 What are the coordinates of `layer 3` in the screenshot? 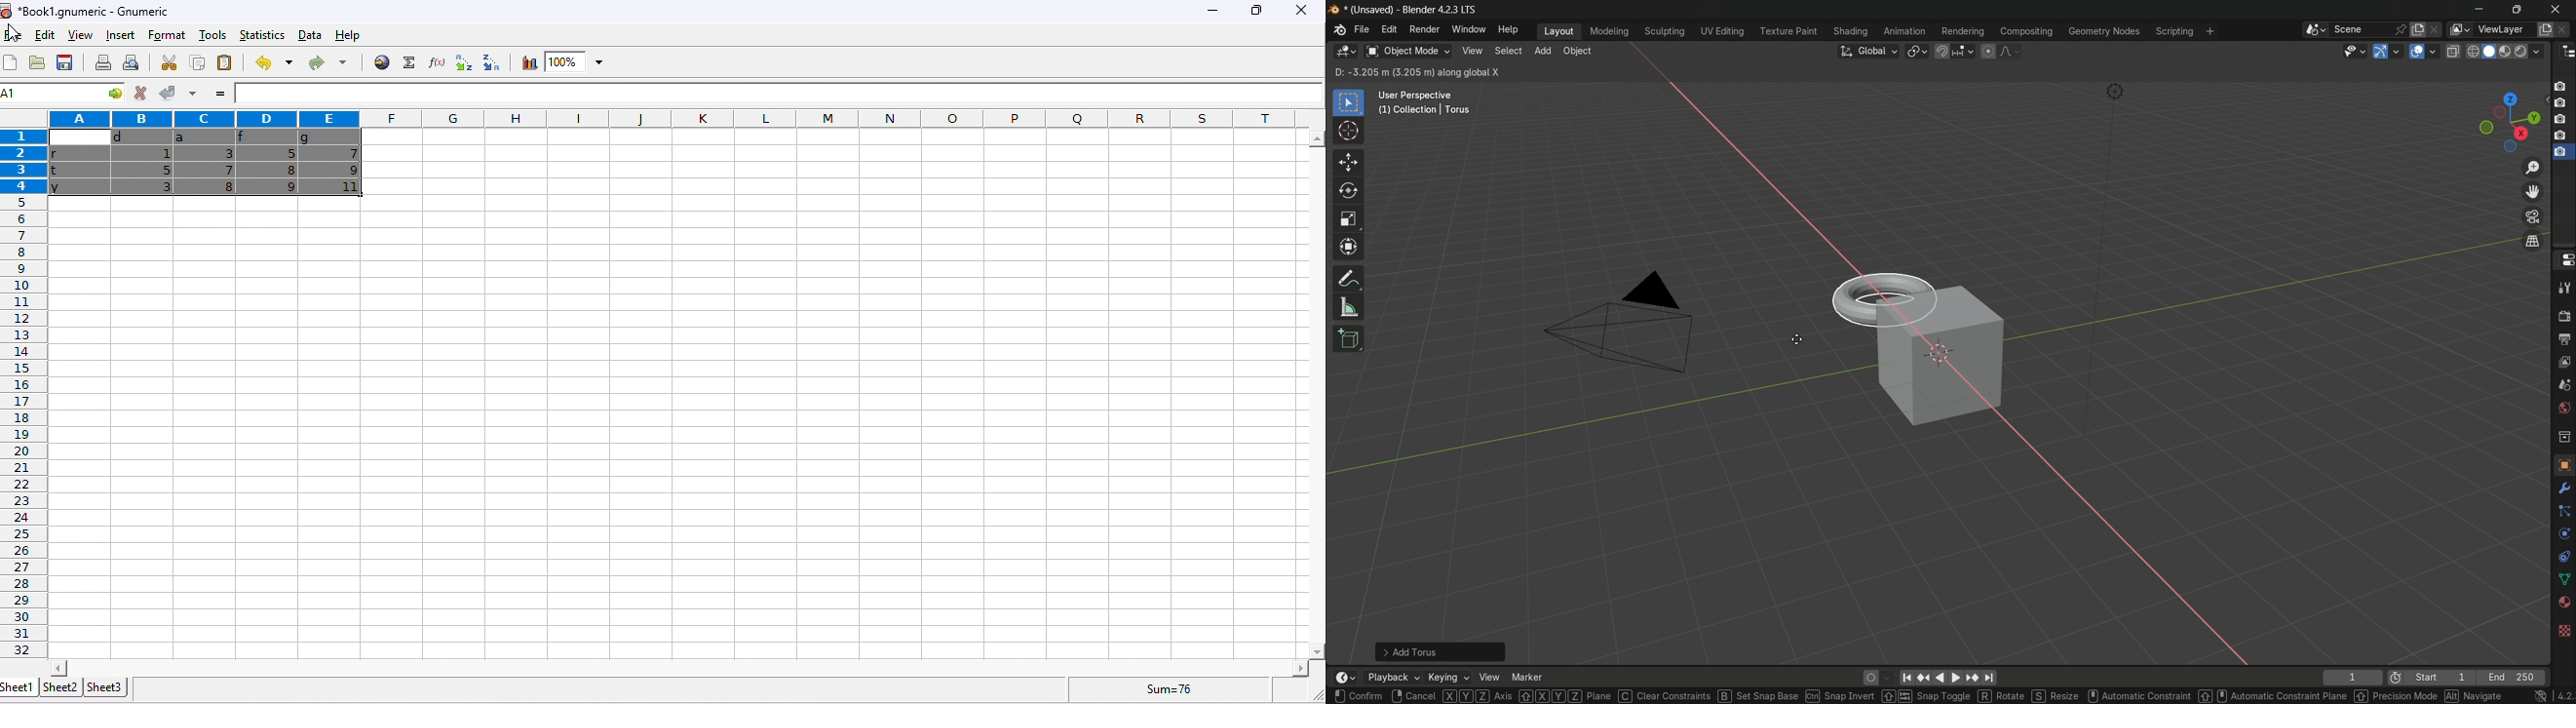 It's located at (2560, 119).